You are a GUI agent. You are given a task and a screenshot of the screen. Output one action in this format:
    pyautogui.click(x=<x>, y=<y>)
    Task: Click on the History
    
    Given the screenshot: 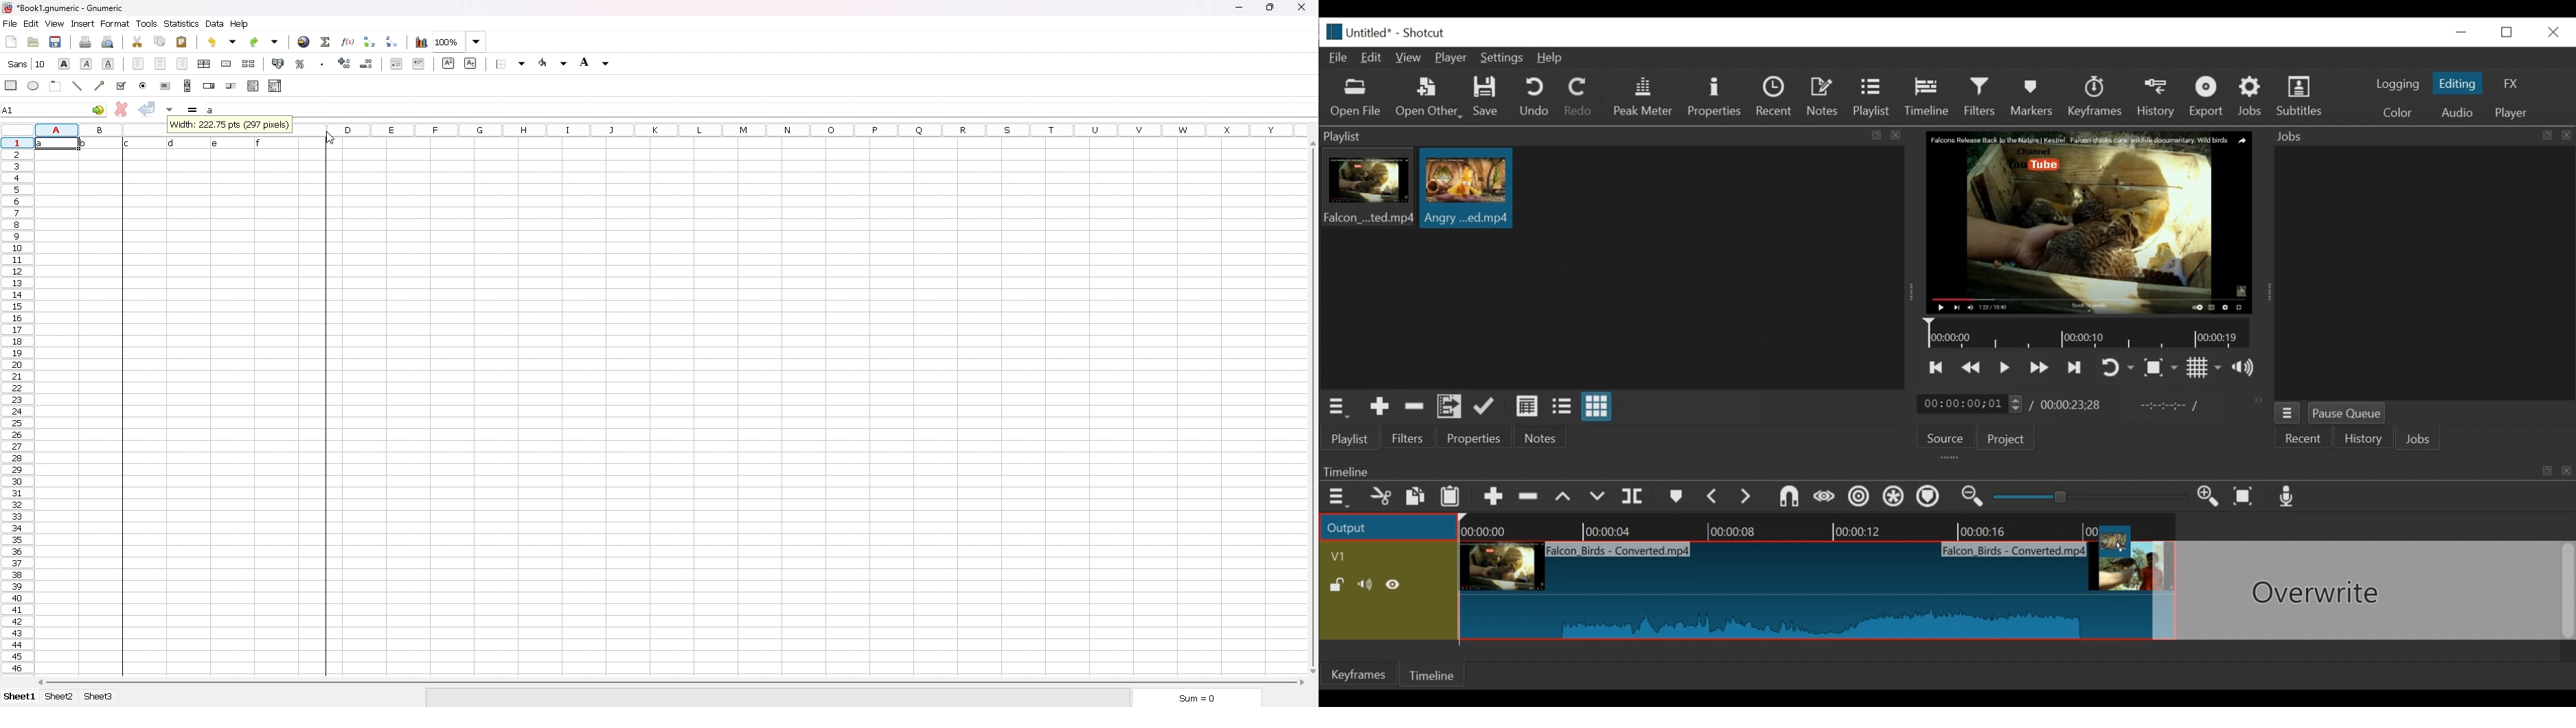 What is the action you would take?
    pyautogui.click(x=2158, y=96)
    